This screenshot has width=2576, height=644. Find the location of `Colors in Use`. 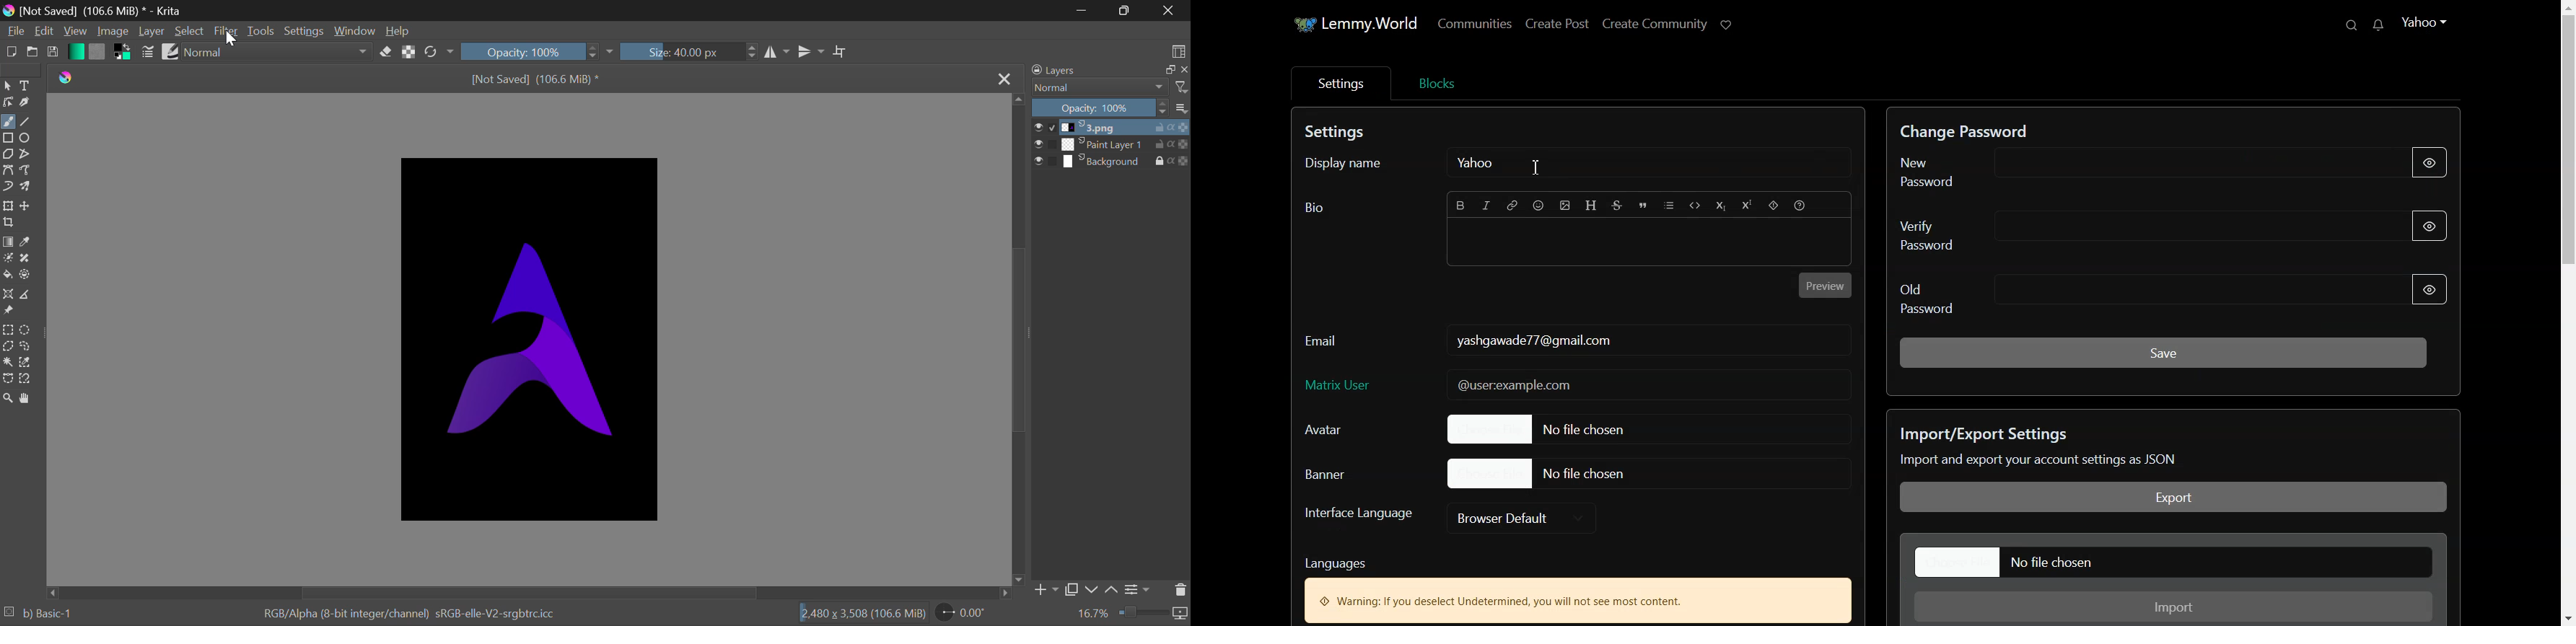

Colors in Use is located at coordinates (123, 51).